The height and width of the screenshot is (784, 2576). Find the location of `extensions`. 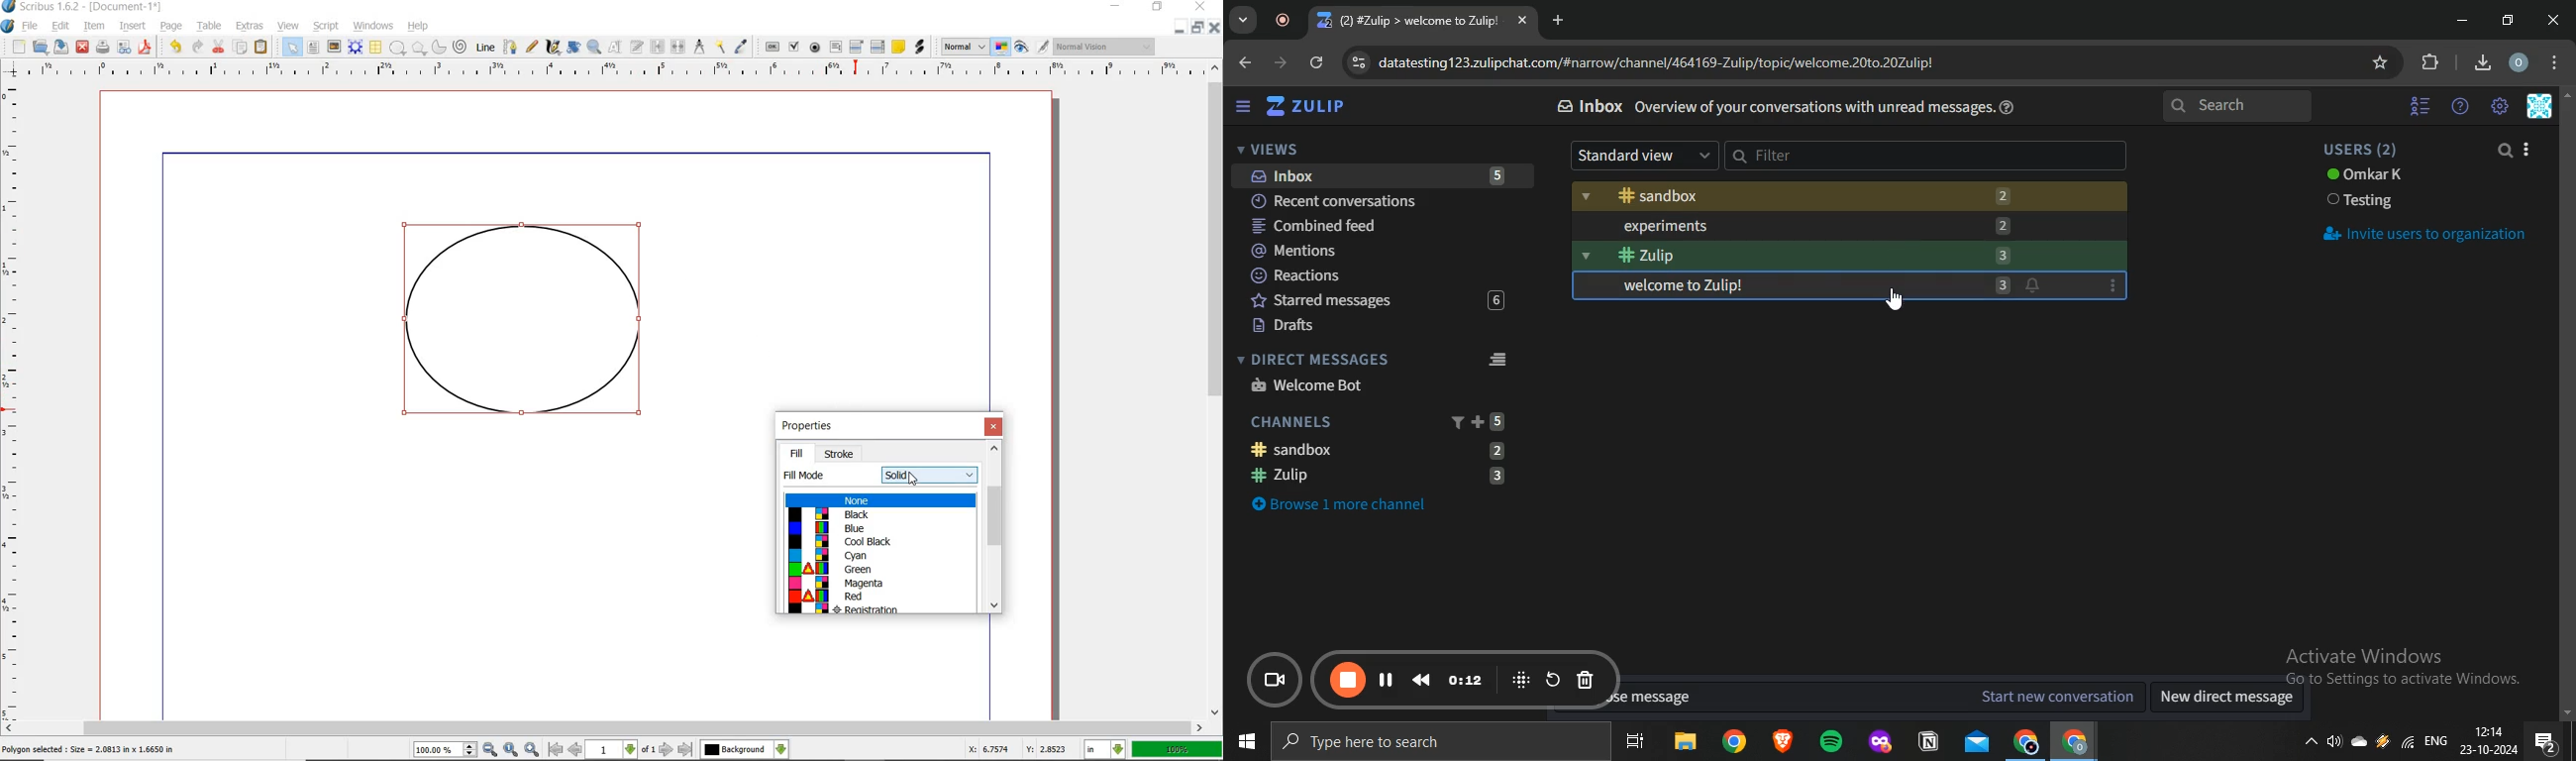

extensions is located at coordinates (2431, 62).